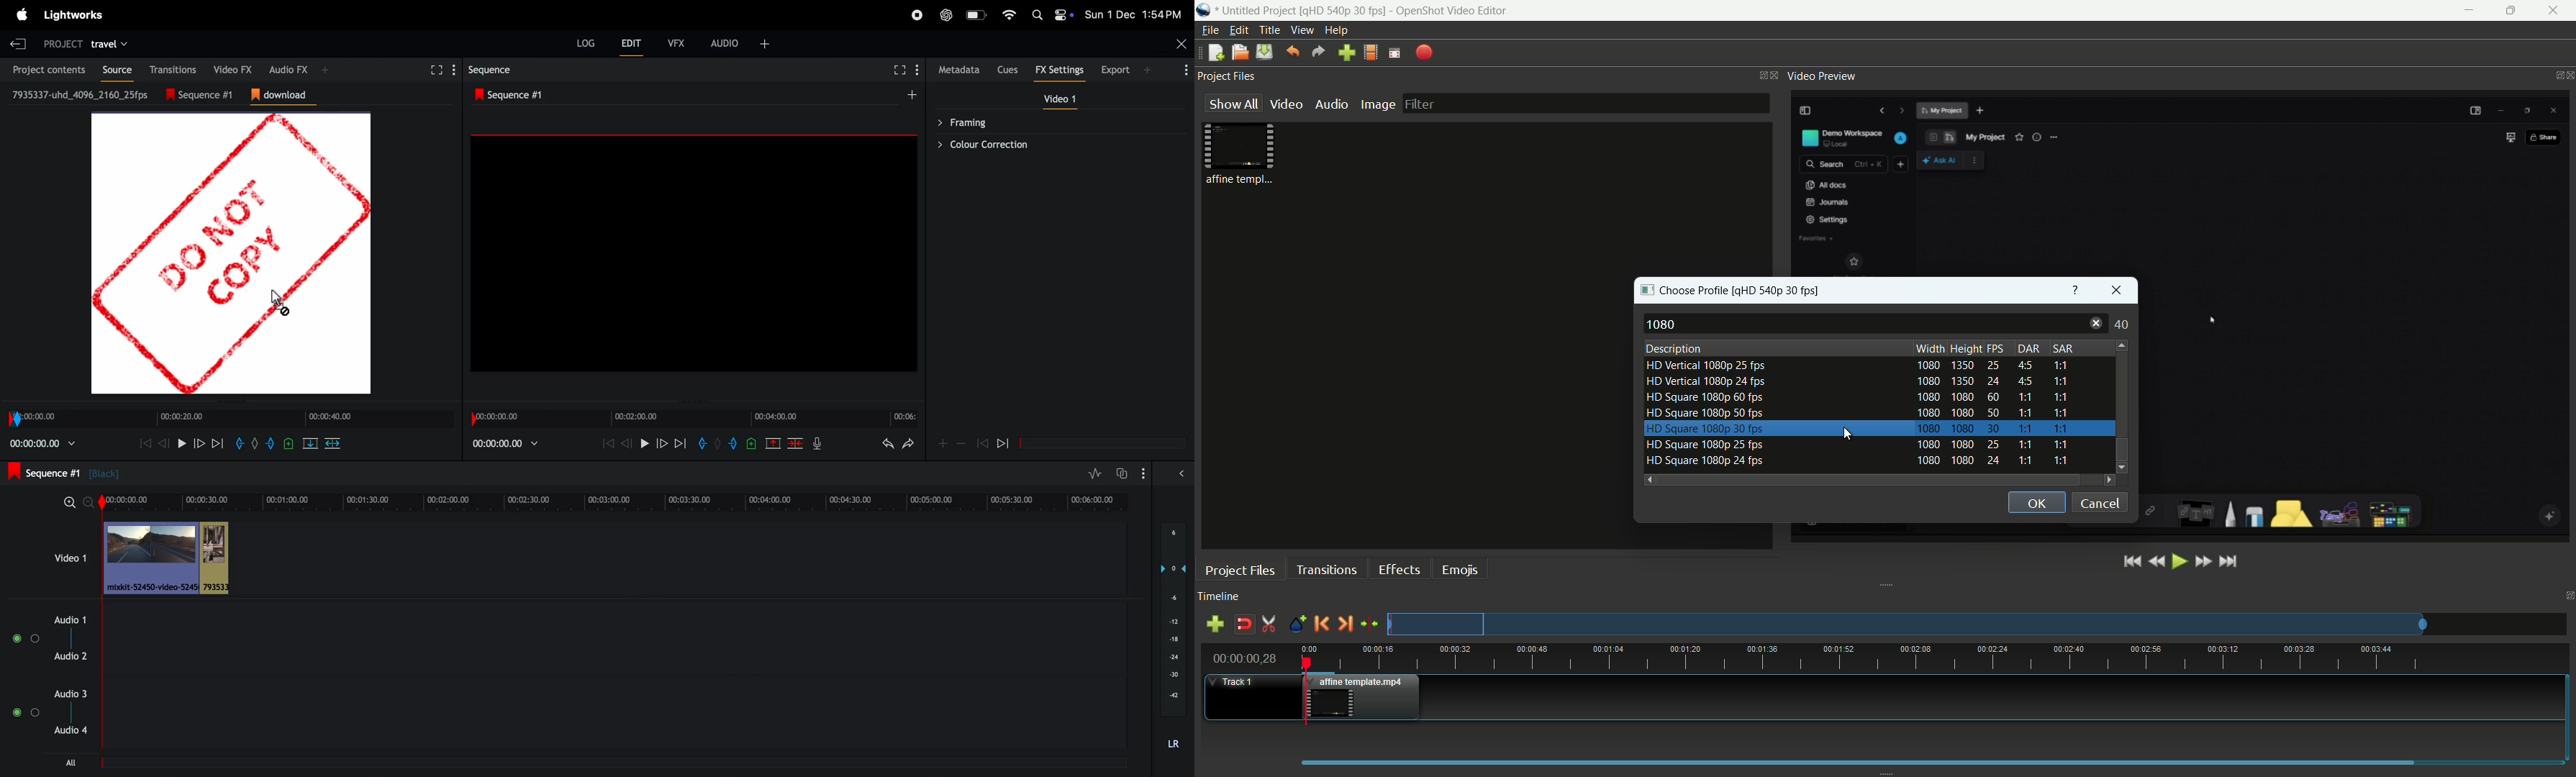 The image size is (2576, 784). Describe the element at coordinates (2000, 349) in the screenshot. I see `fps` at that location.